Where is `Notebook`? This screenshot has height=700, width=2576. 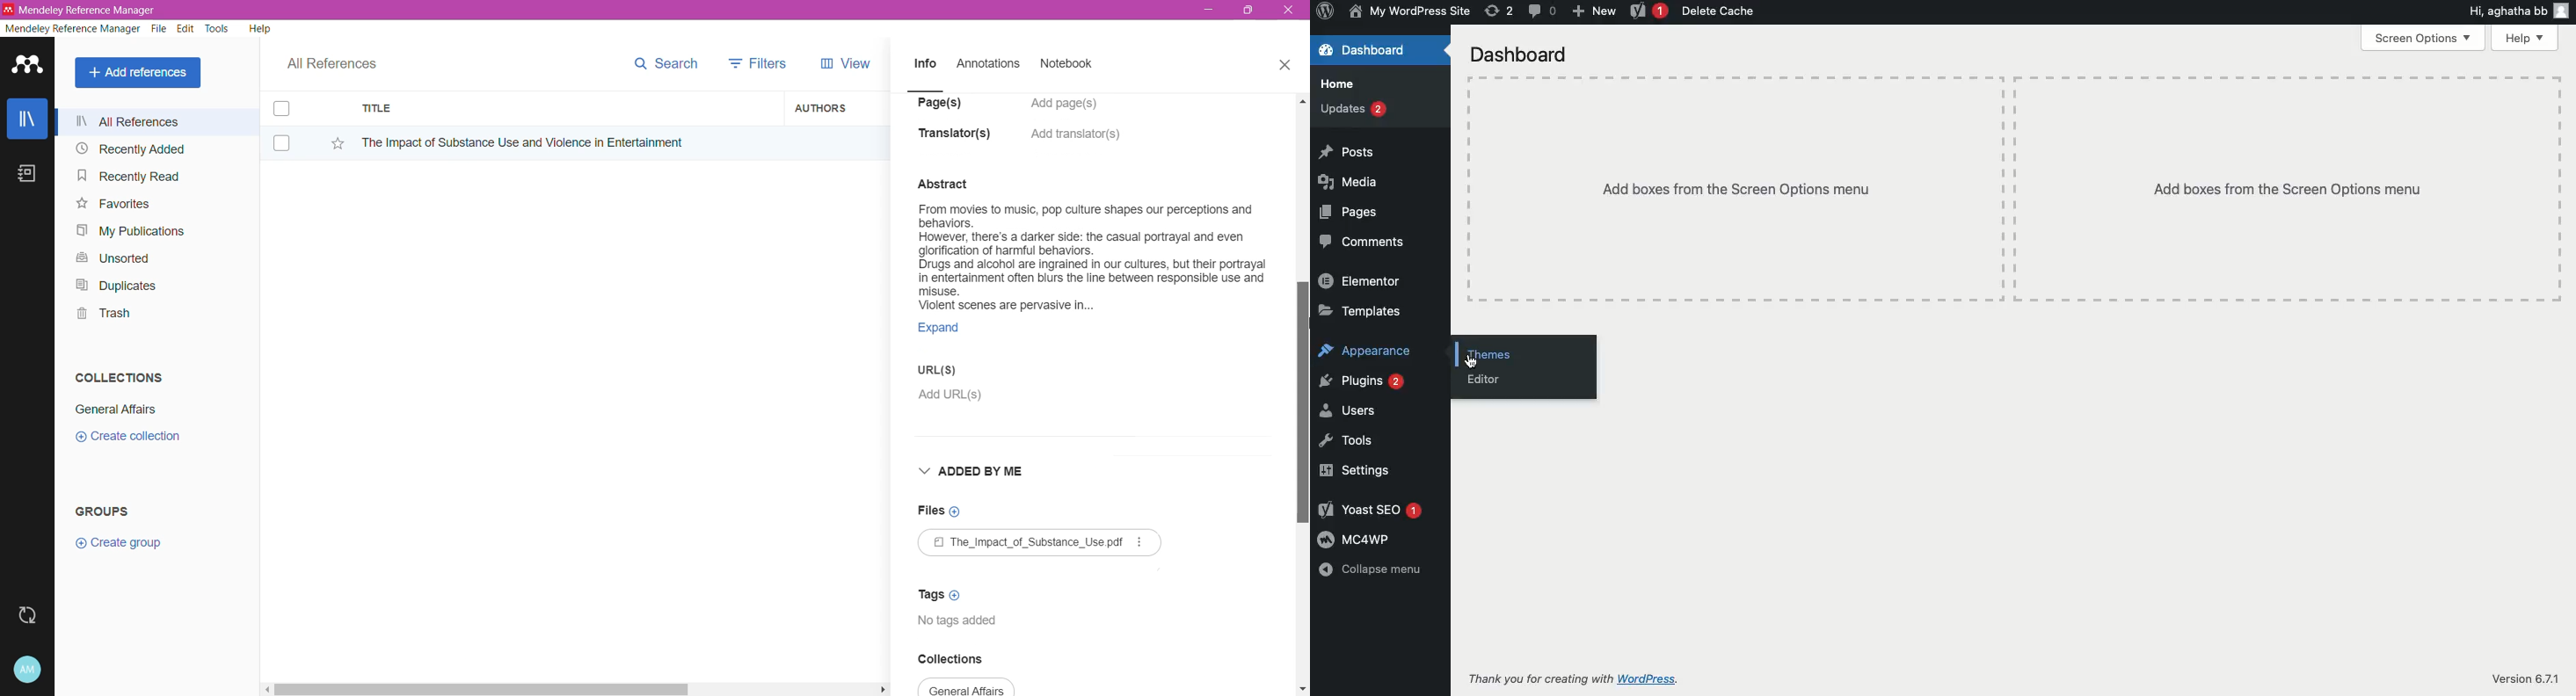
Notebook is located at coordinates (1071, 65).